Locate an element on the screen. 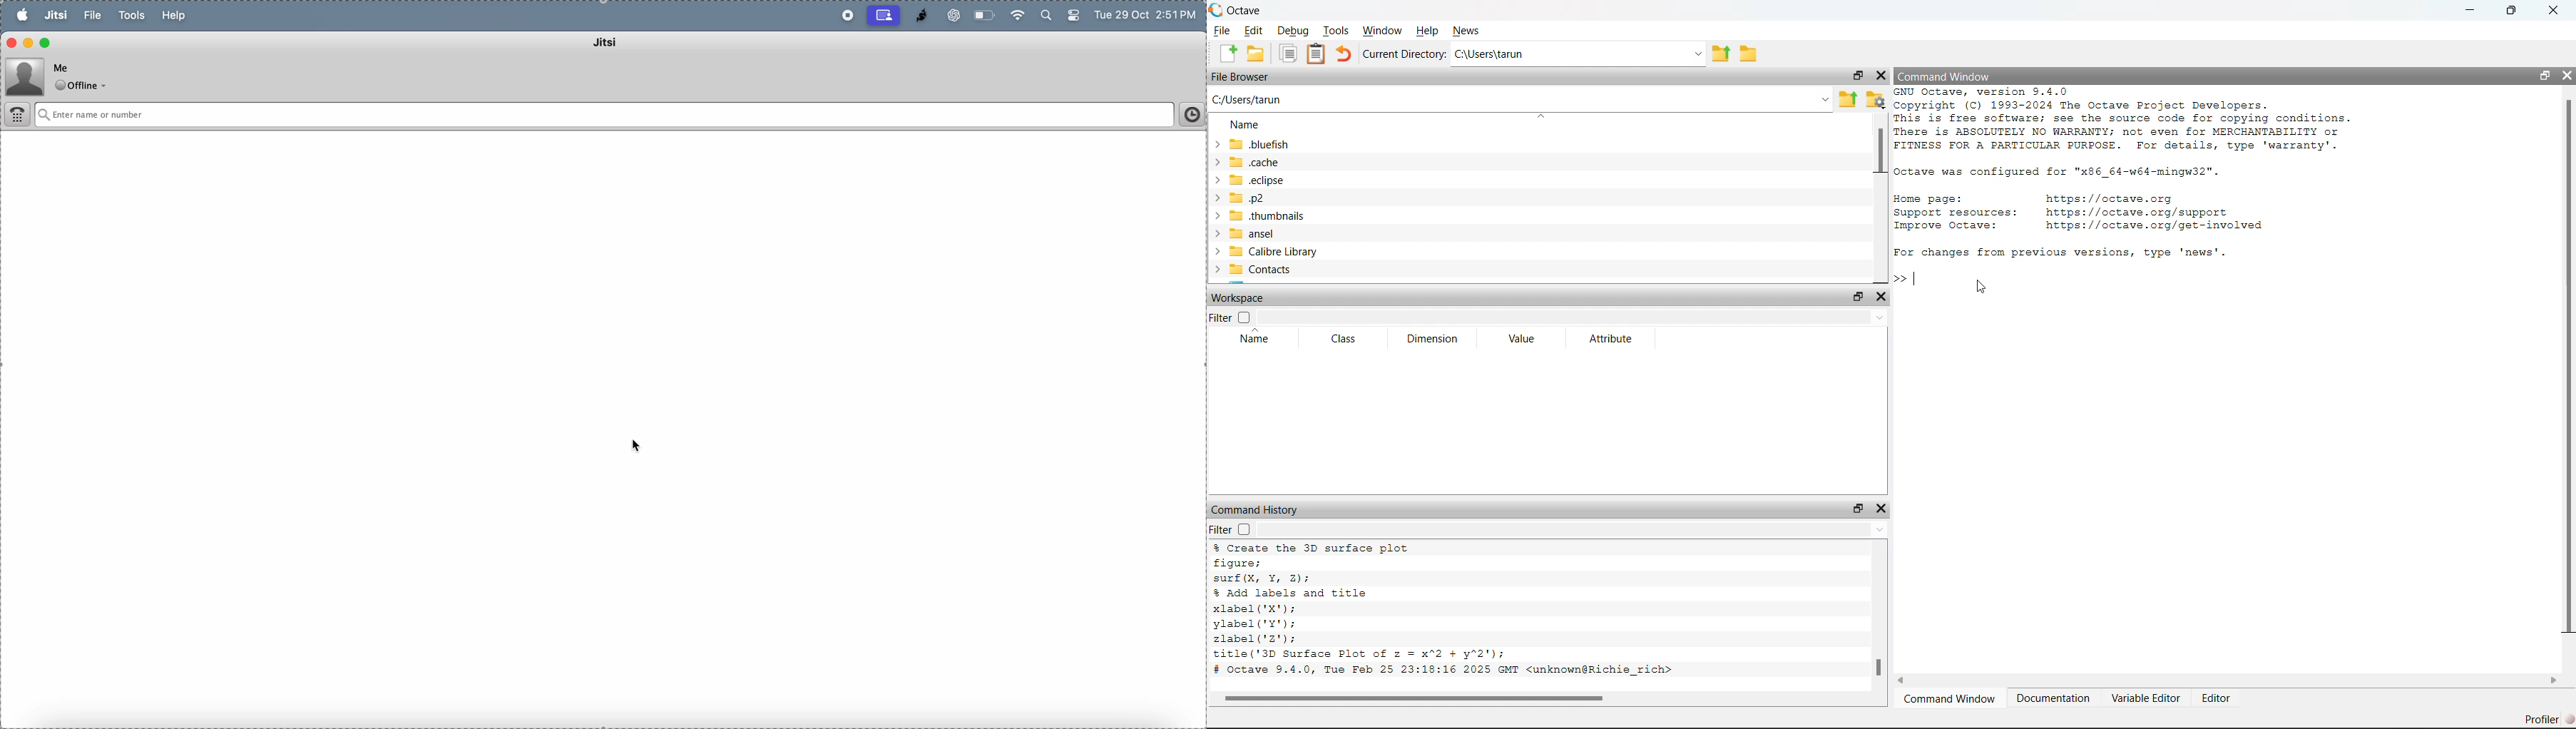 The width and height of the screenshot is (2576, 756). Scroll is located at coordinates (1542, 699).